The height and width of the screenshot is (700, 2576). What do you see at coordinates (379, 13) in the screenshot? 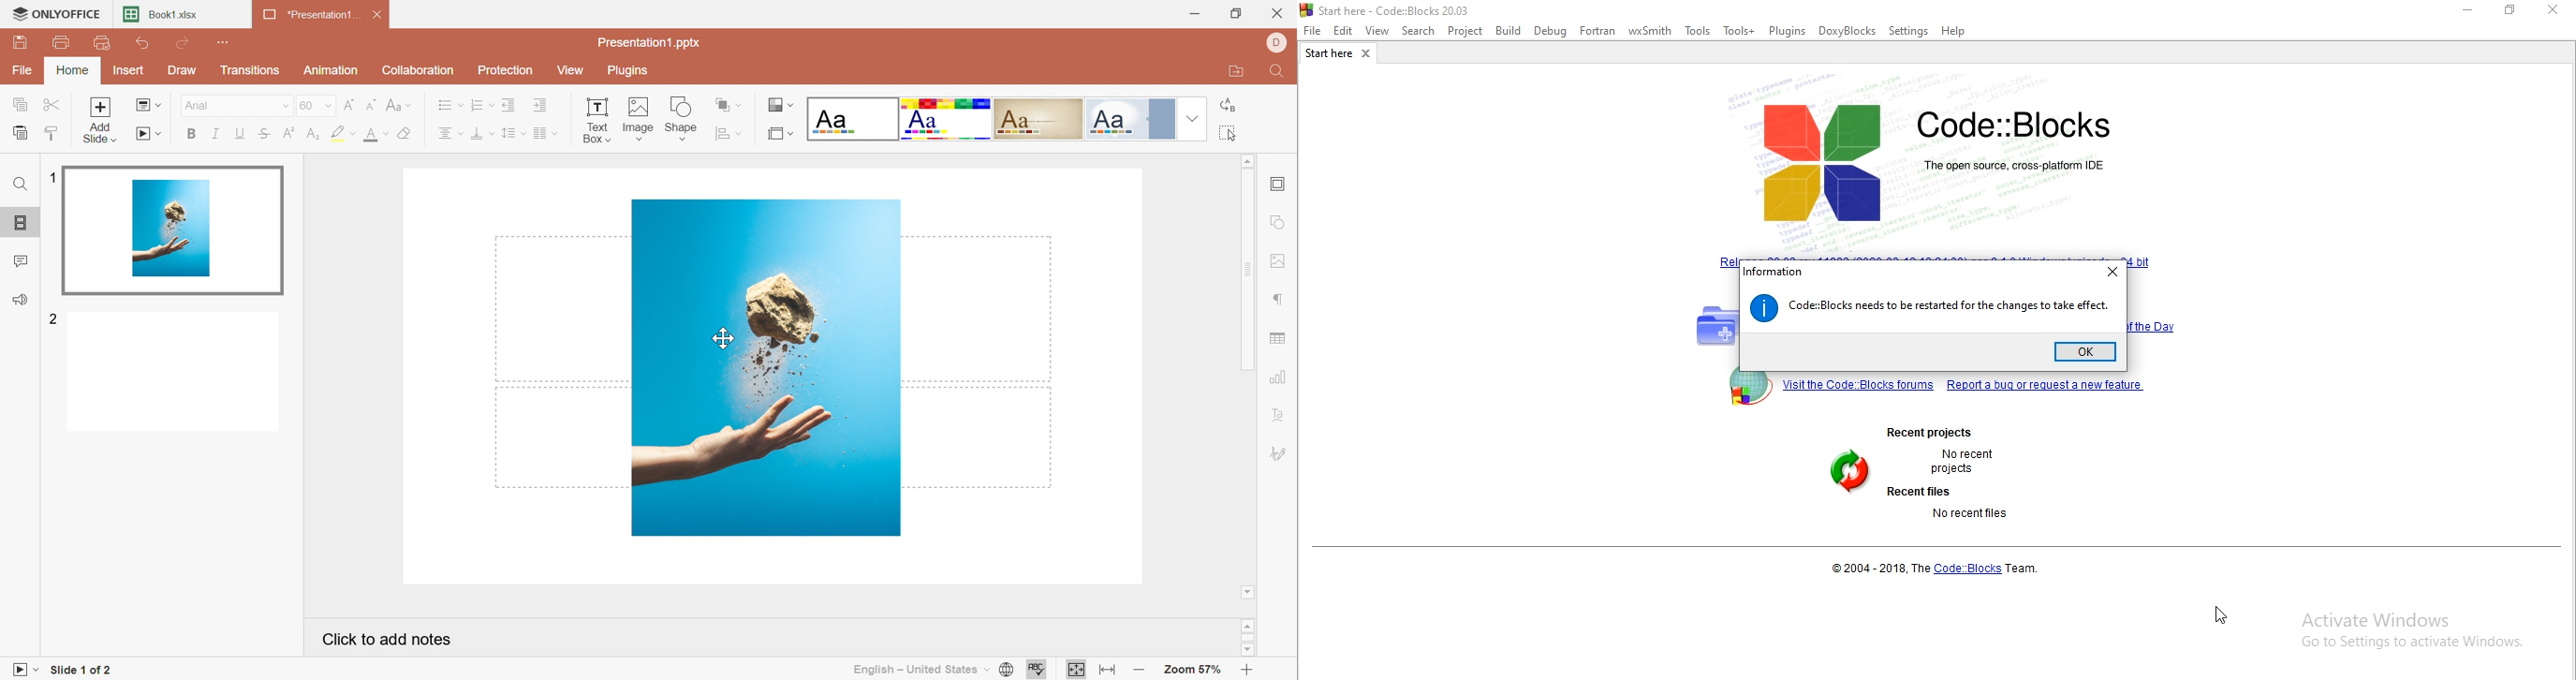
I see `Close` at bounding box center [379, 13].